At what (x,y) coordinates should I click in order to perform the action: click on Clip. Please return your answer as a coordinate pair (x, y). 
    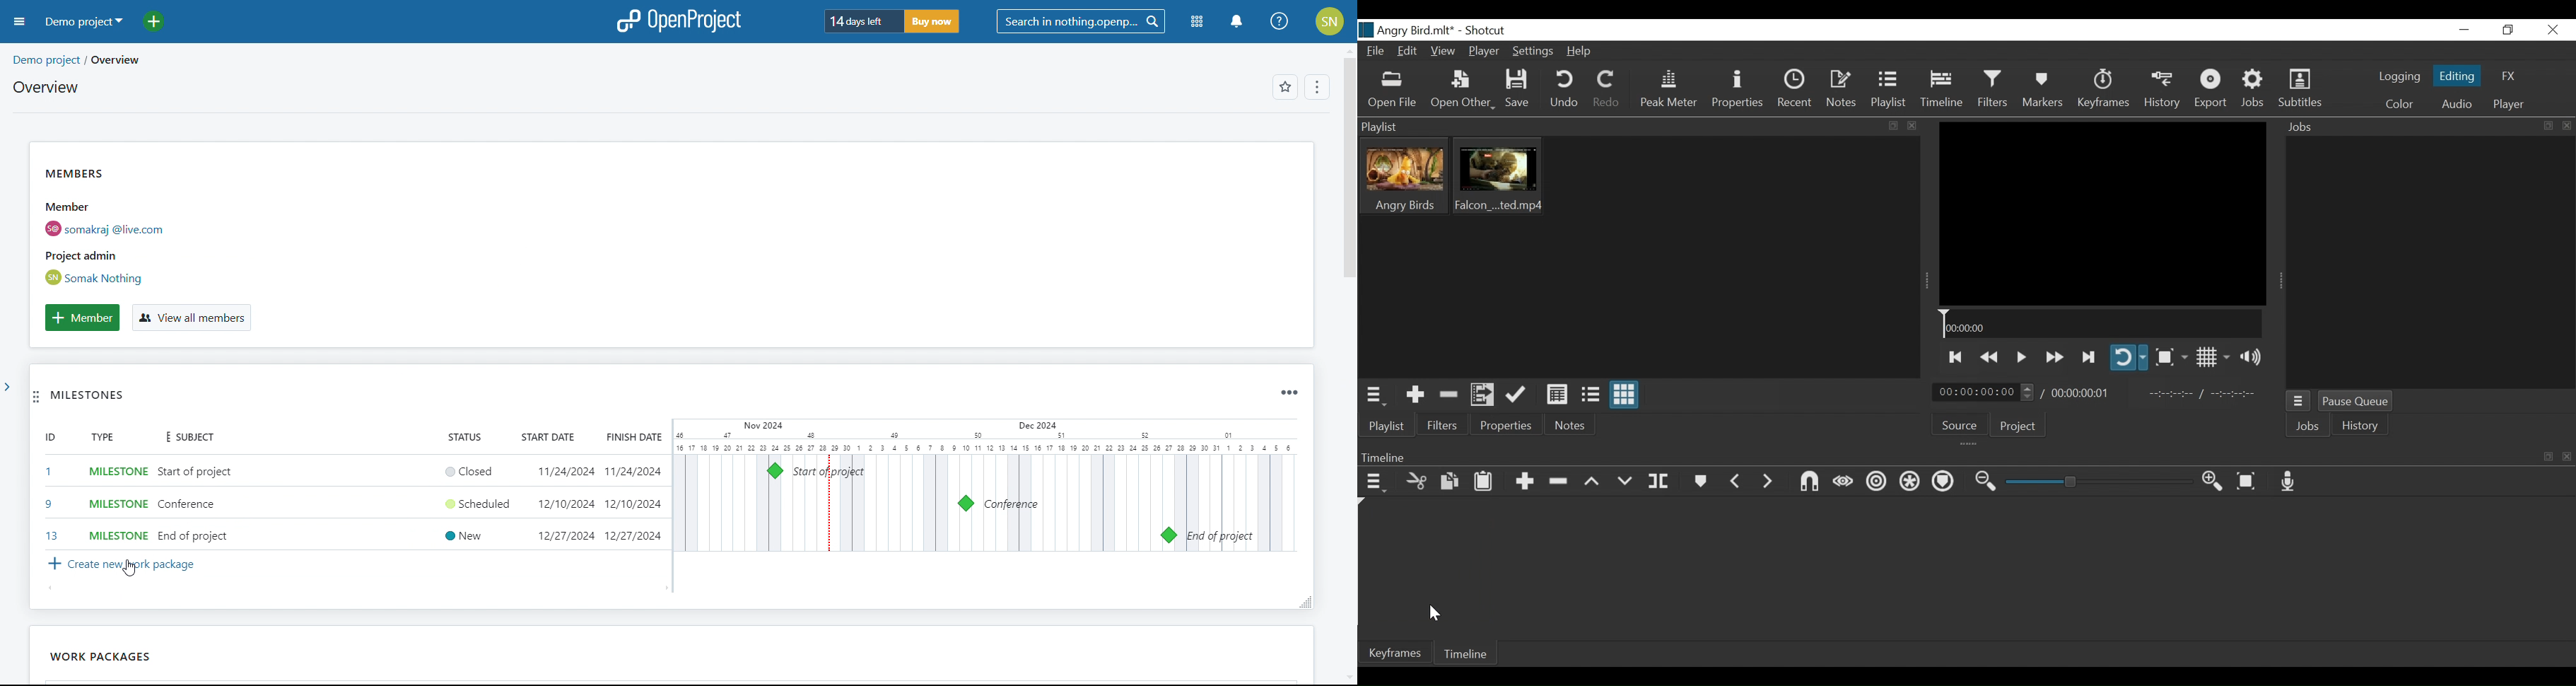
    Looking at the image, I should click on (1499, 177).